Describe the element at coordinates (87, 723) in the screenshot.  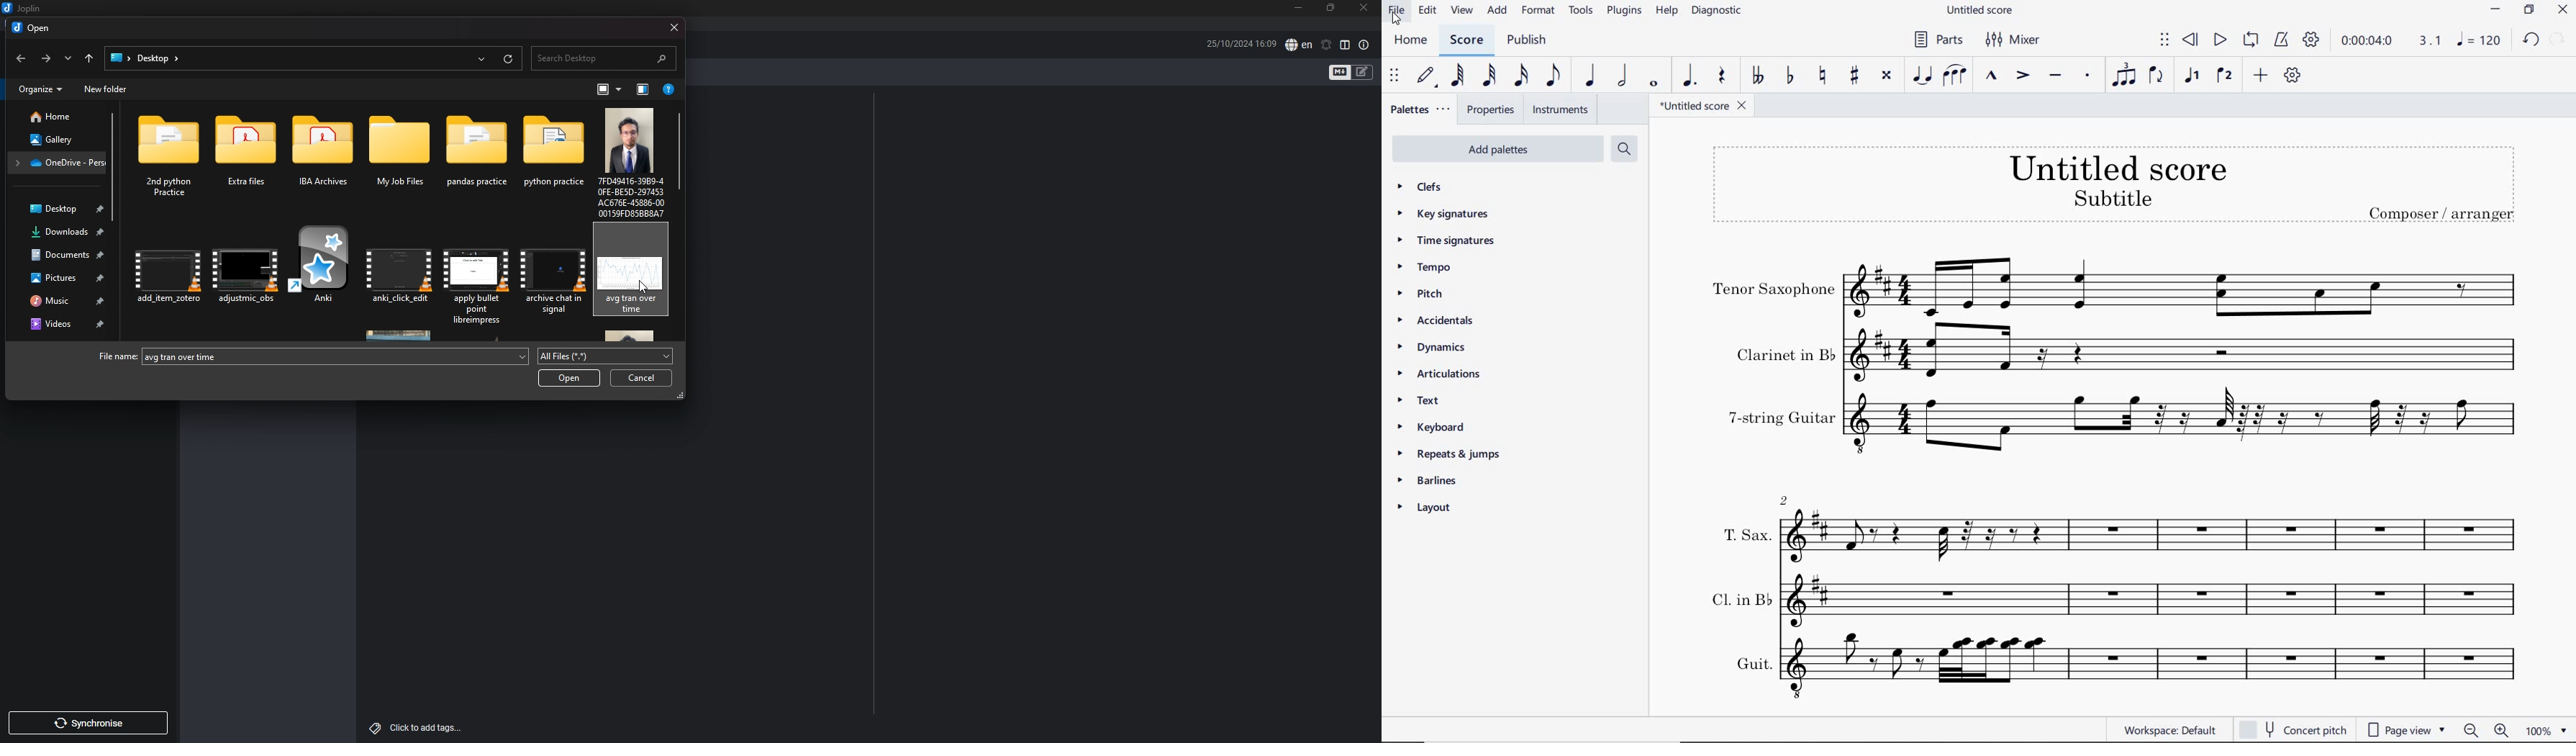
I see `synchronise` at that location.